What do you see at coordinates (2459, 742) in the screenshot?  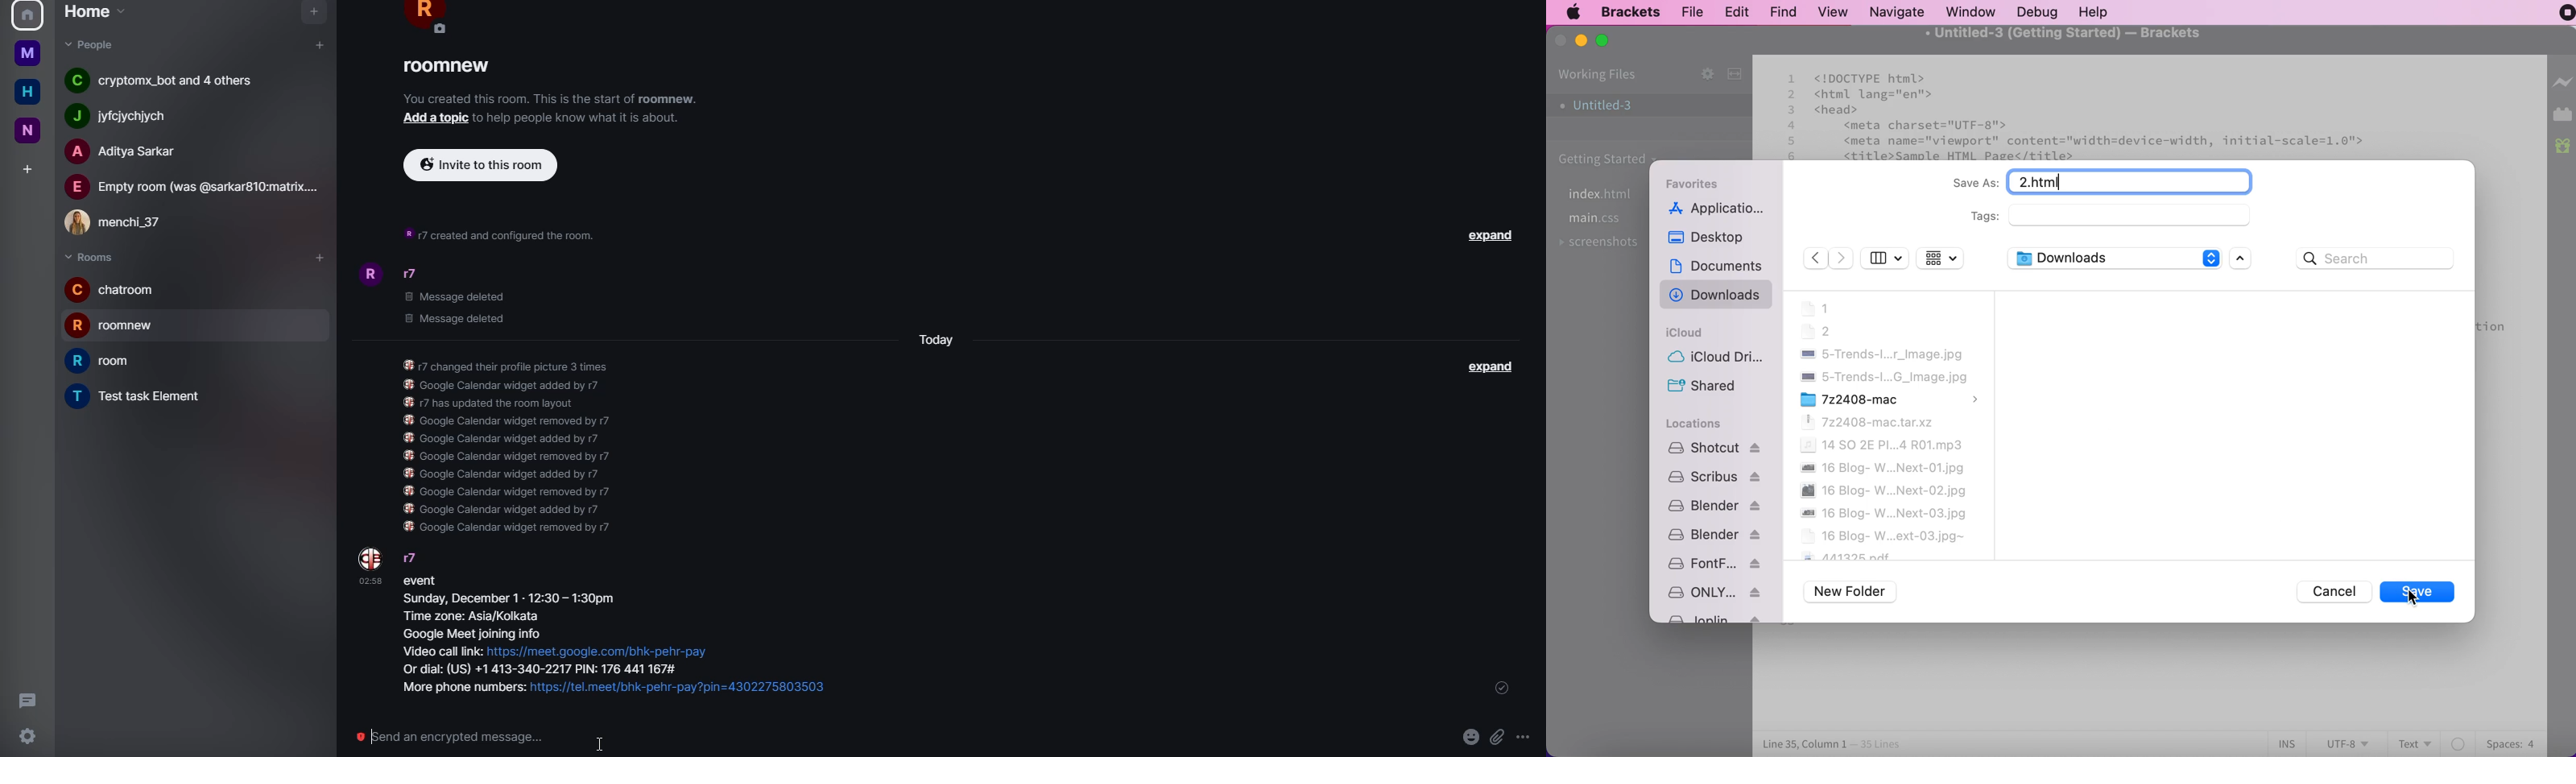 I see `color` at bounding box center [2459, 742].